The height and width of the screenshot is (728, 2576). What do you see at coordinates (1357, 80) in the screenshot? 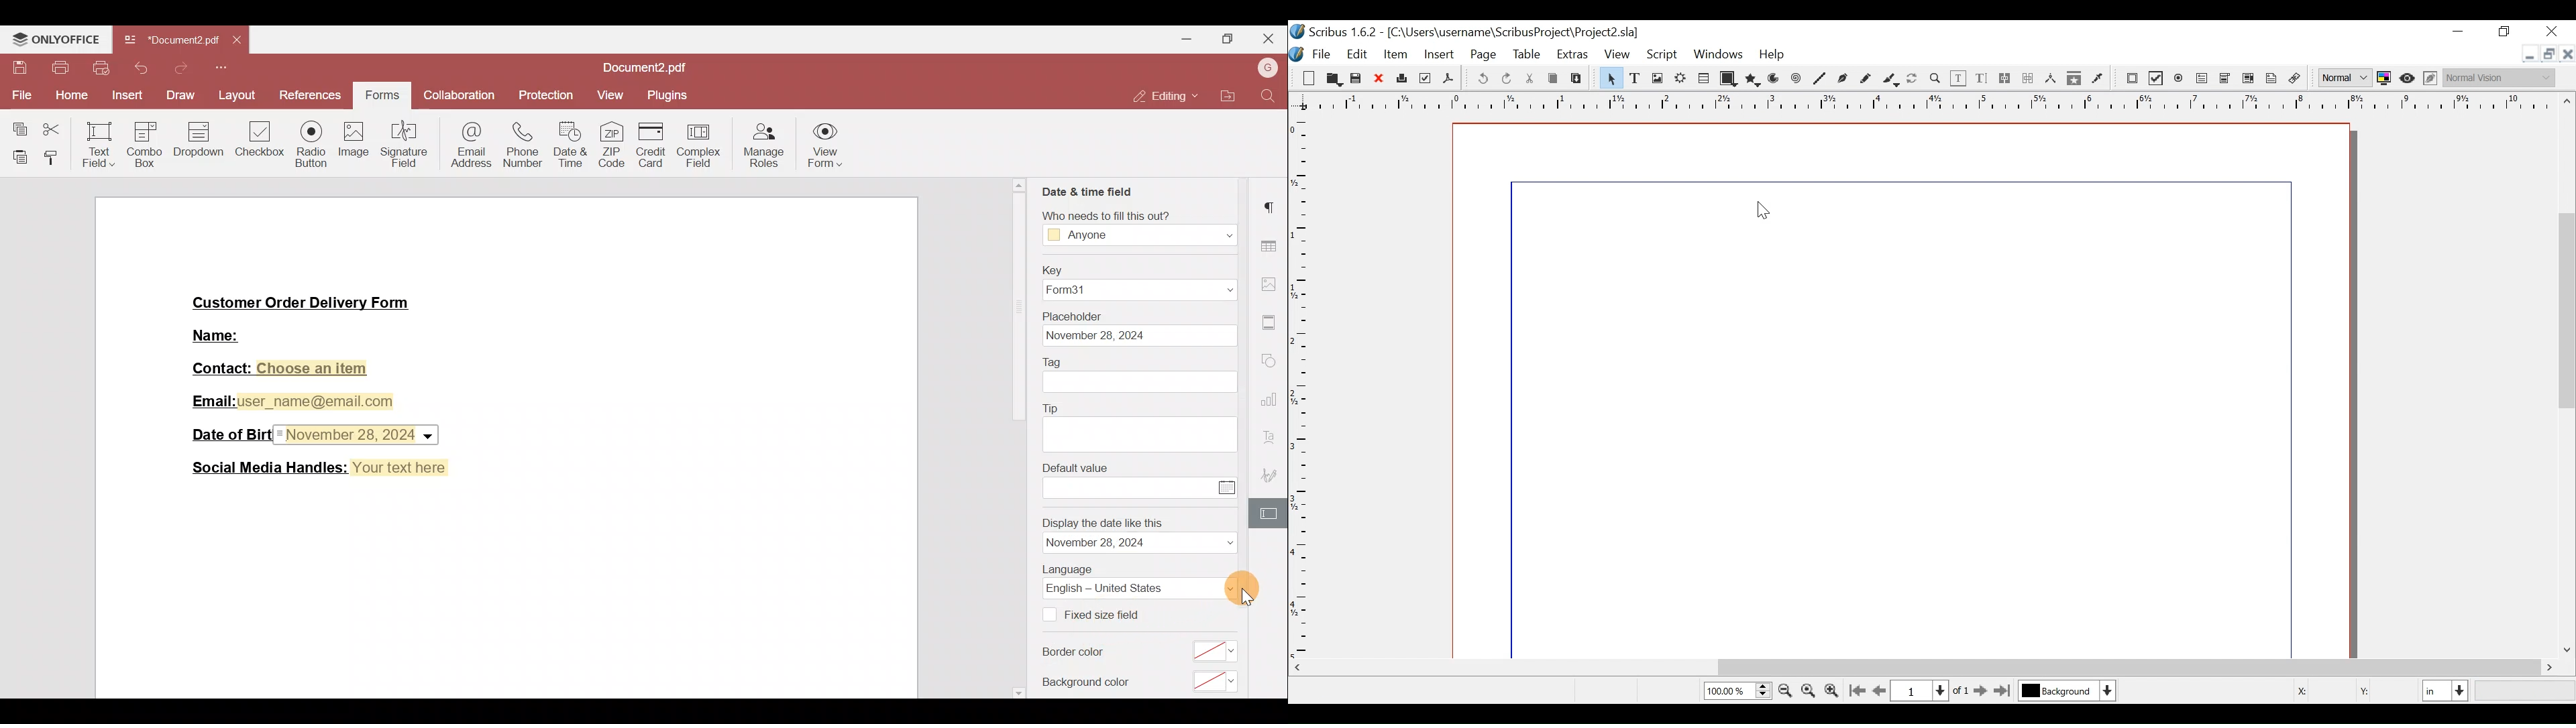
I see `Save` at bounding box center [1357, 80].